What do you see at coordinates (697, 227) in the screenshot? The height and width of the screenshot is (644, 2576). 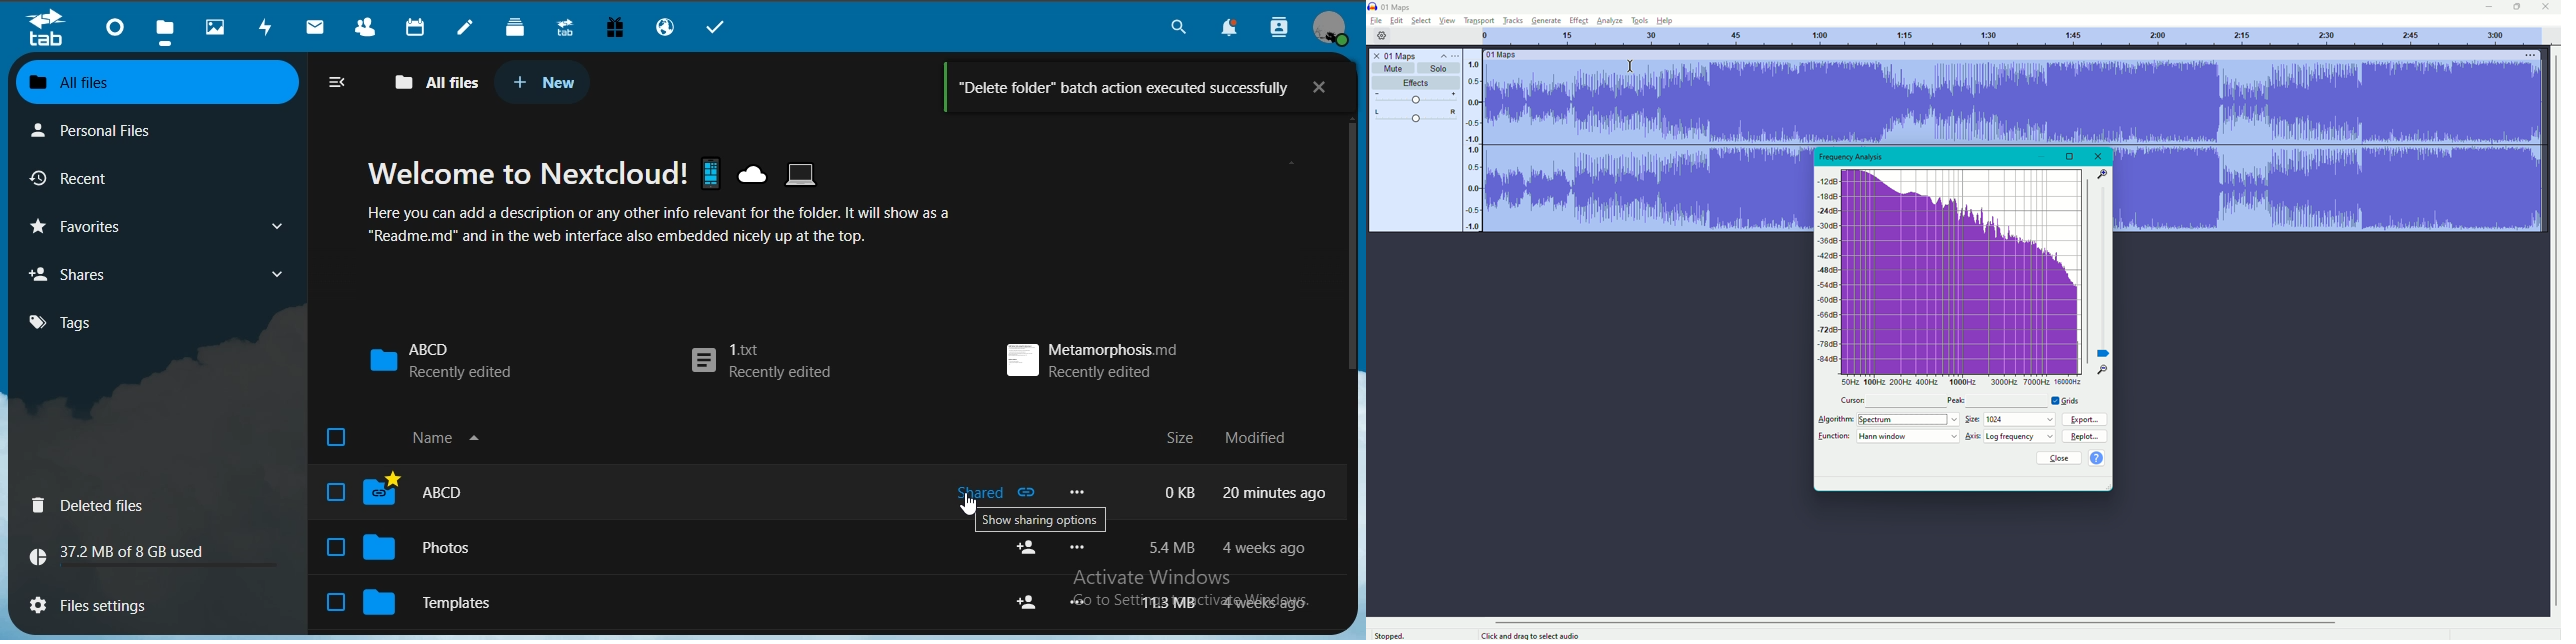 I see `Here you can add a description or any other info relevant for the folder. It will show as a
“Readme.md” and in the web interface also embedded nicely up at the top.` at bounding box center [697, 227].